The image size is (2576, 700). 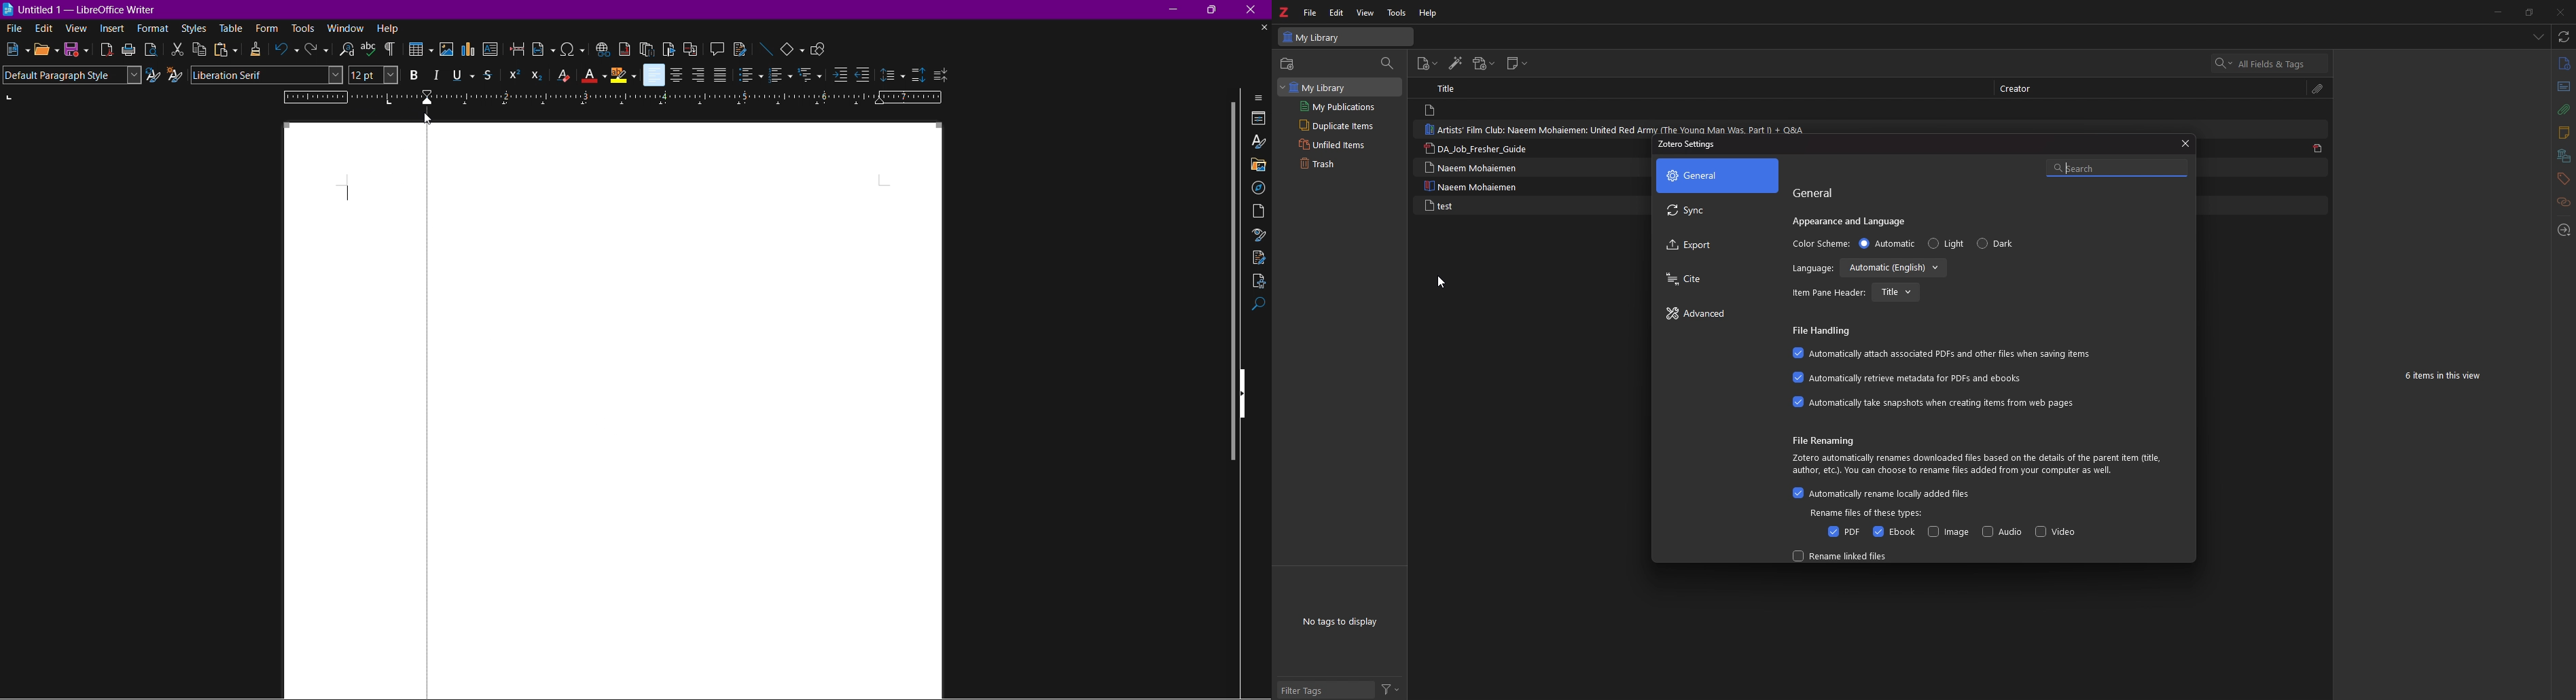 What do you see at coordinates (347, 97) in the screenshot?
I see `scale` at bounding box center [347, 97].